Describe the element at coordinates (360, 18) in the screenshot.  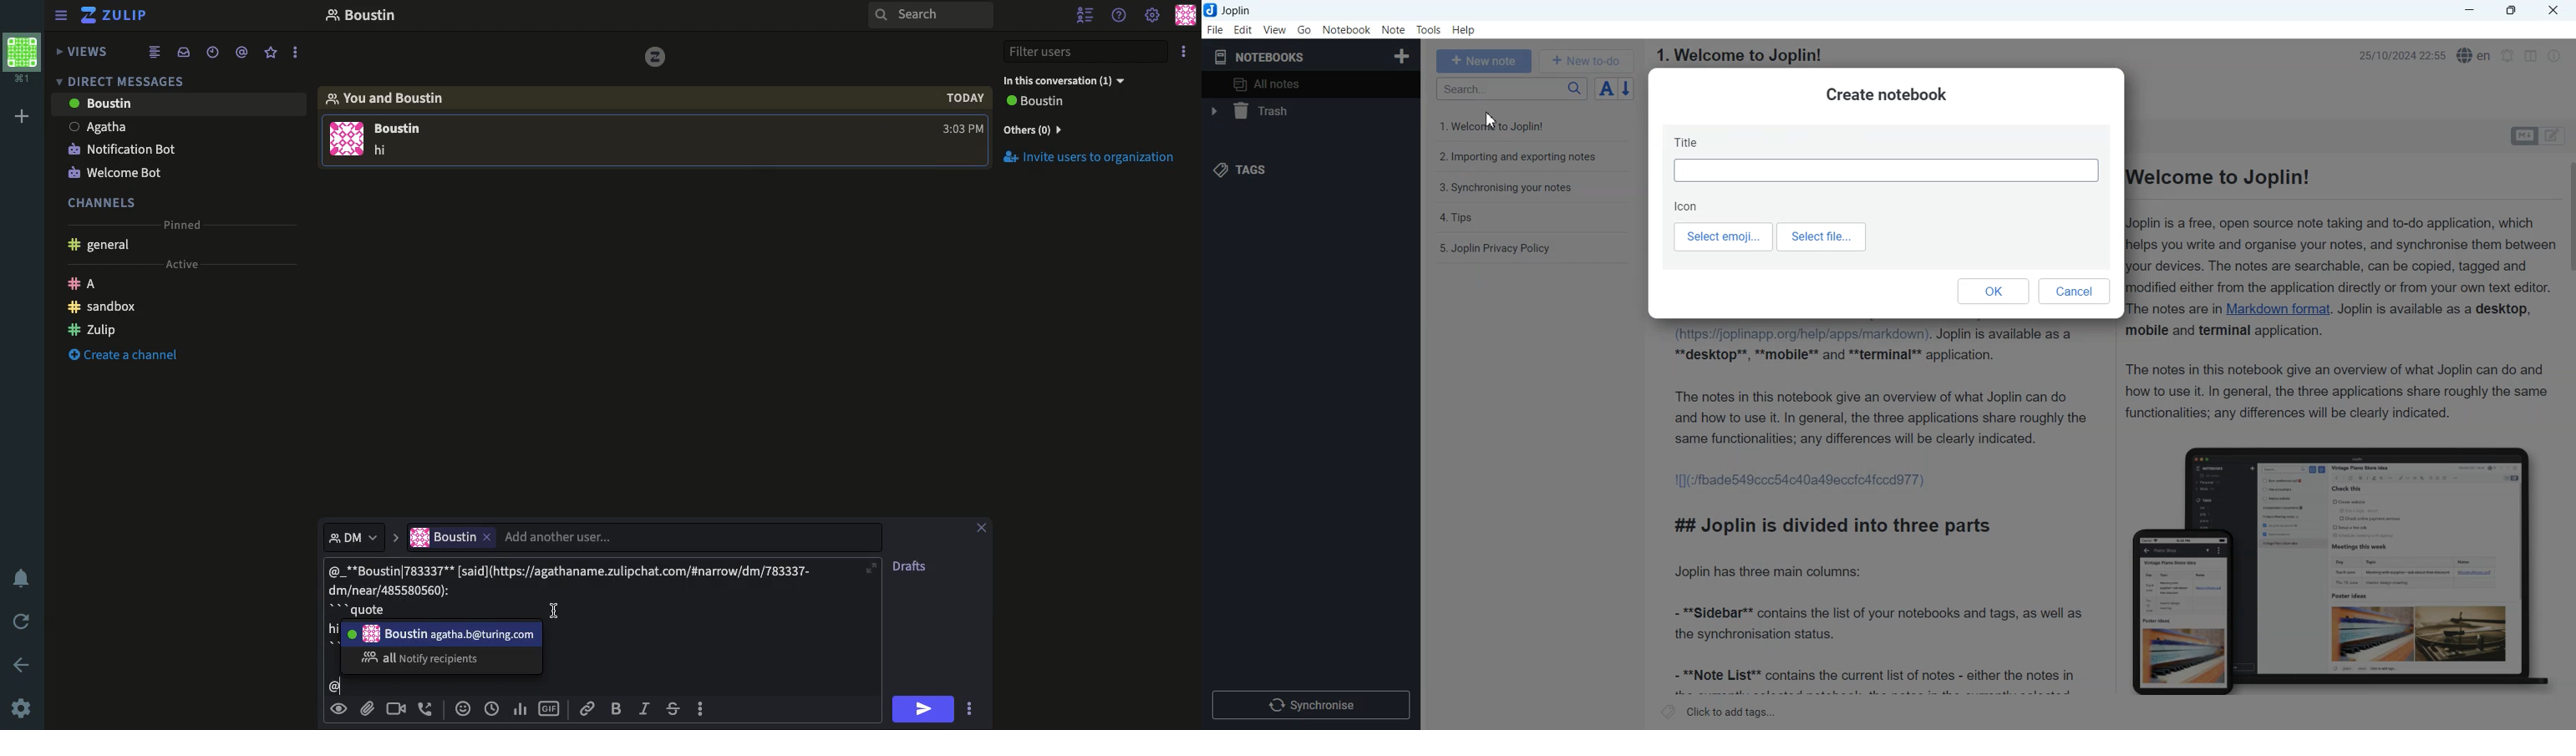
I see `Thread name` at that location.